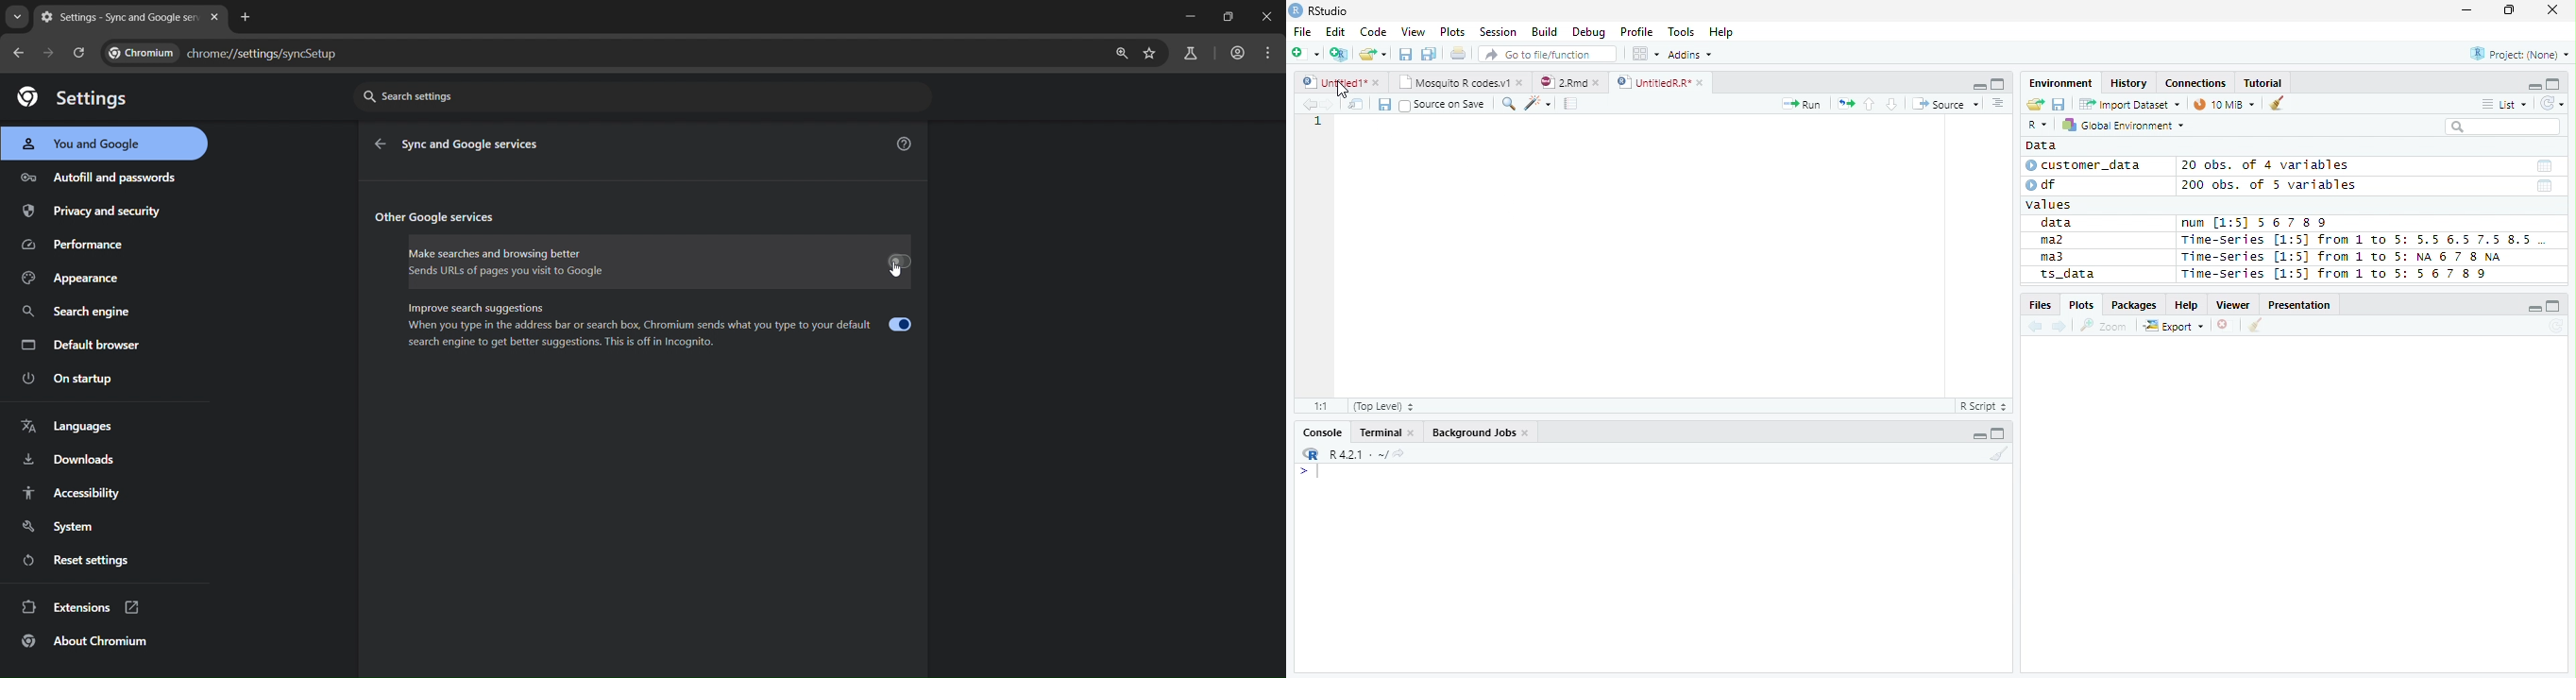 This screenshot has height=700, width=2576. I want to click on Save, so click(2059, 103).